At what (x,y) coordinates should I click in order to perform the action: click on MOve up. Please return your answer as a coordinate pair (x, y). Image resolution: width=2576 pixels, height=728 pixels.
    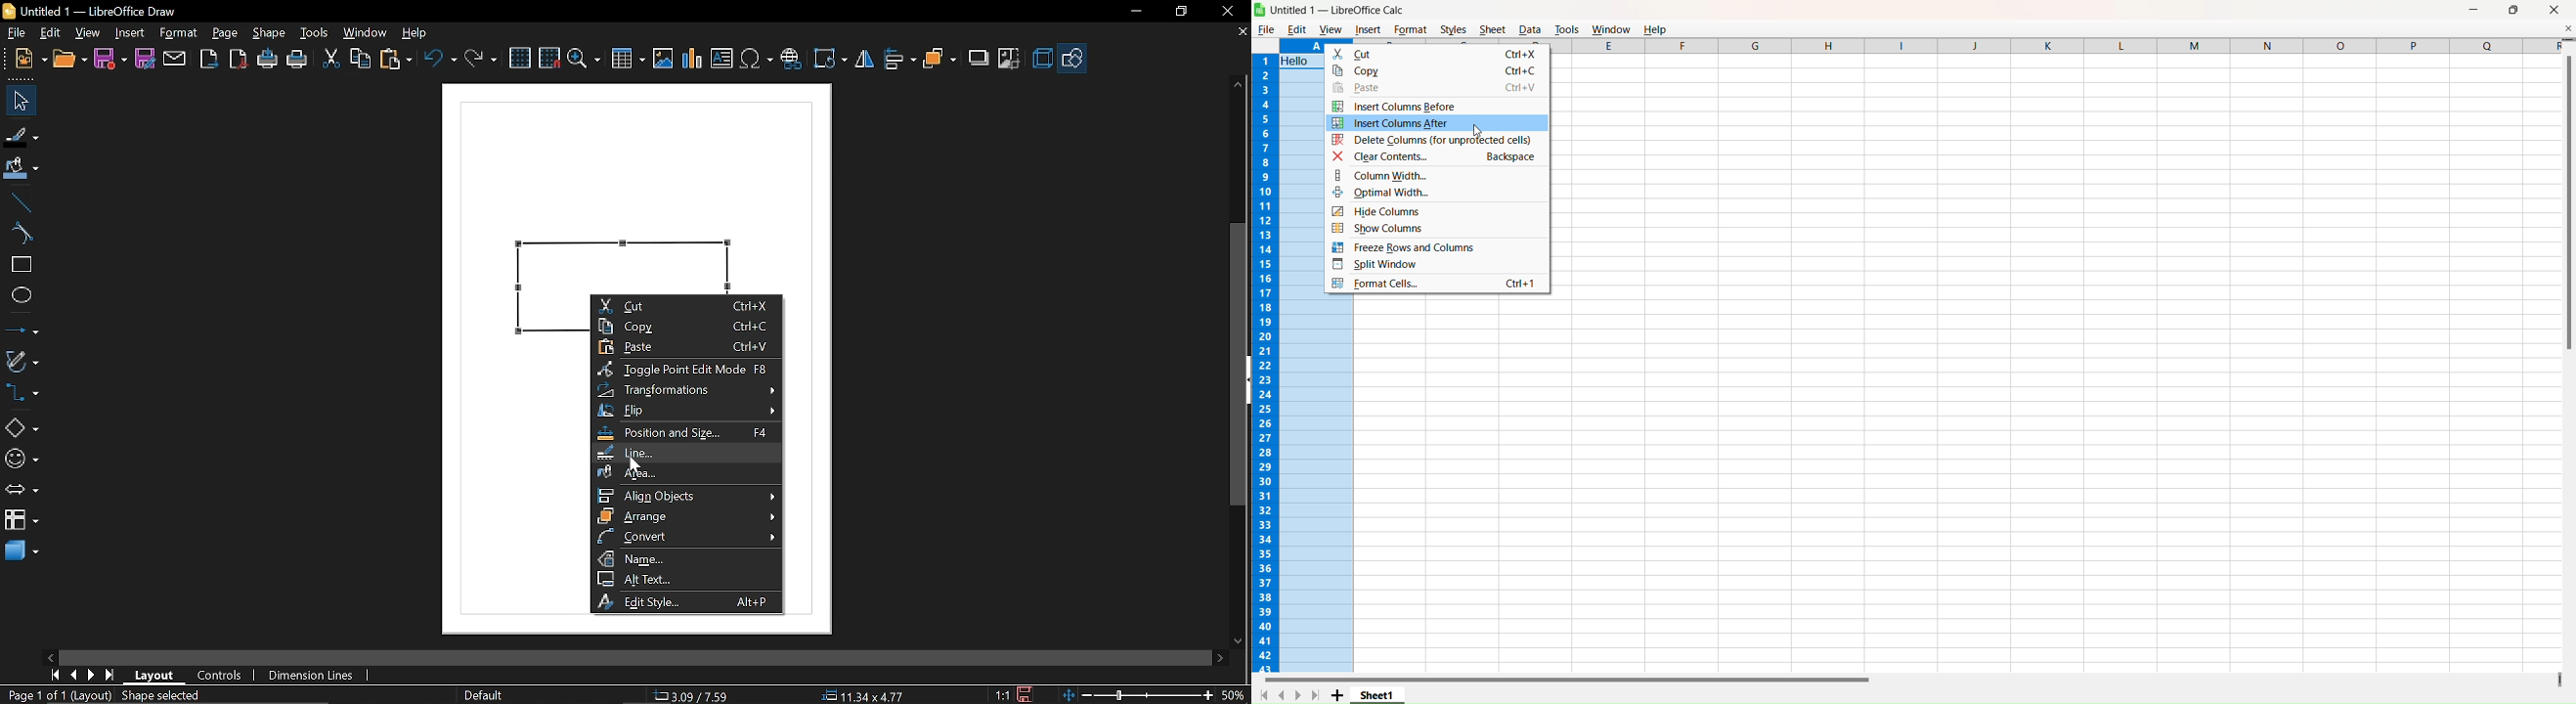
    Looking at the image, I should click on (1239, 85).